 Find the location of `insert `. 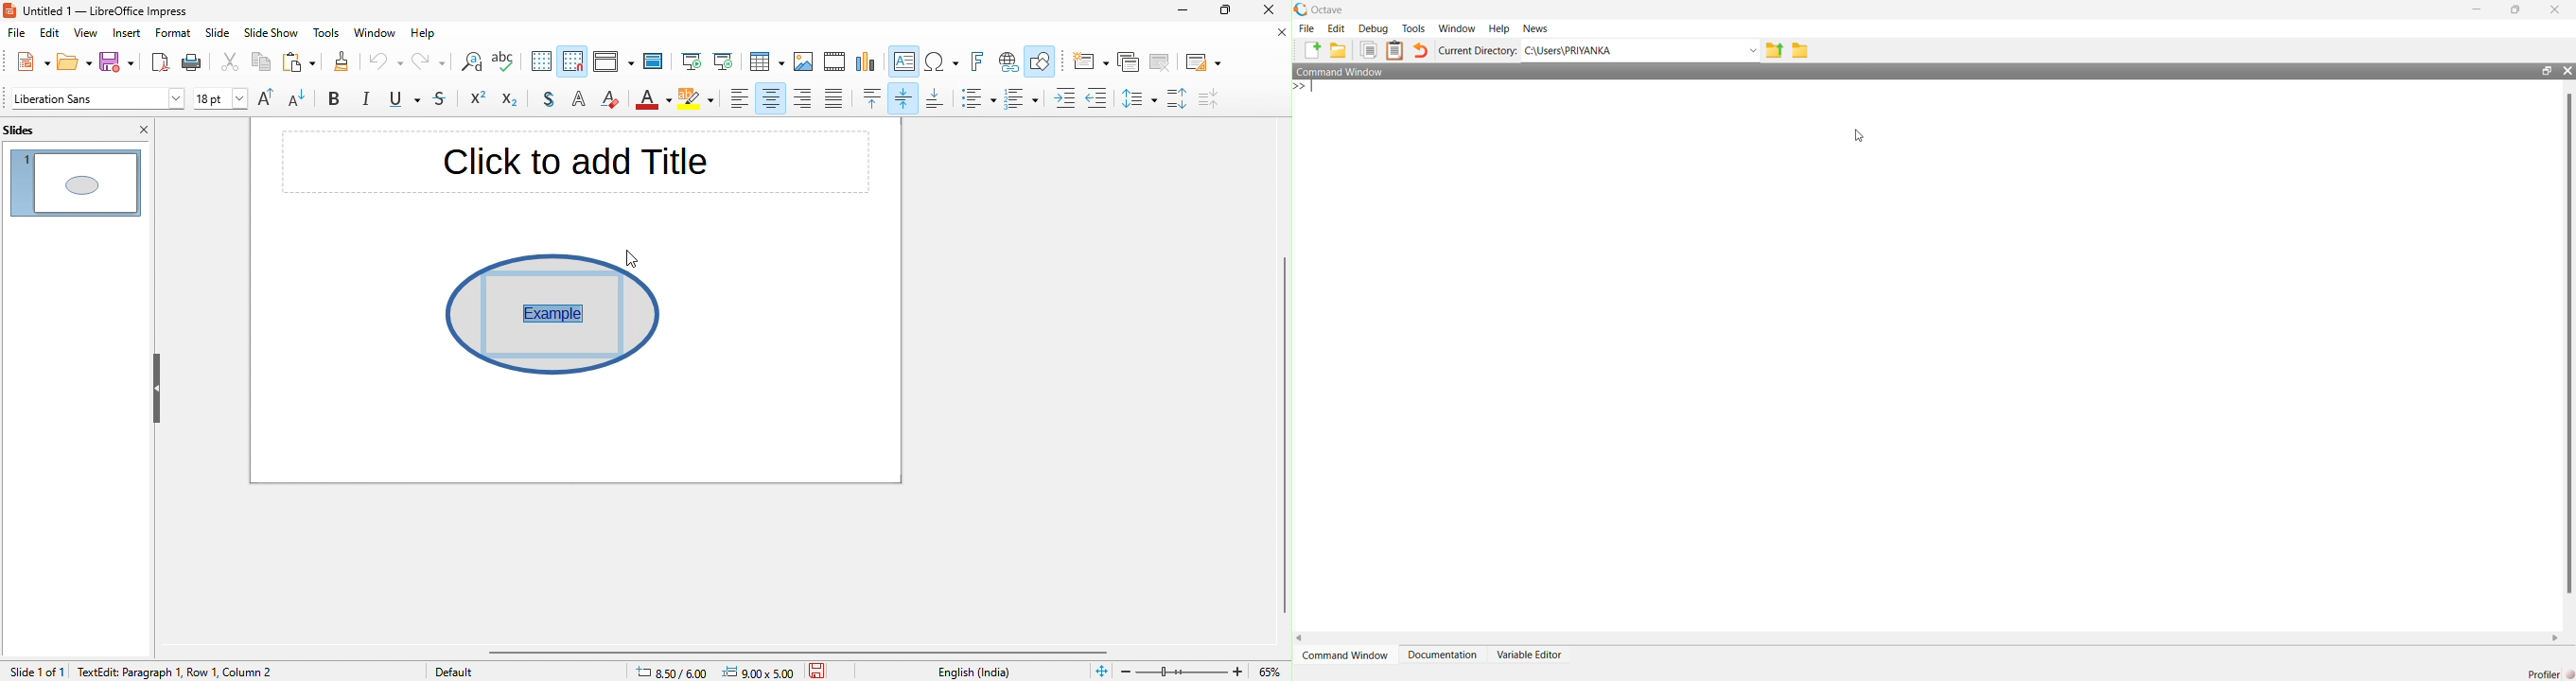

insert  is located at coordinates (128, 33).